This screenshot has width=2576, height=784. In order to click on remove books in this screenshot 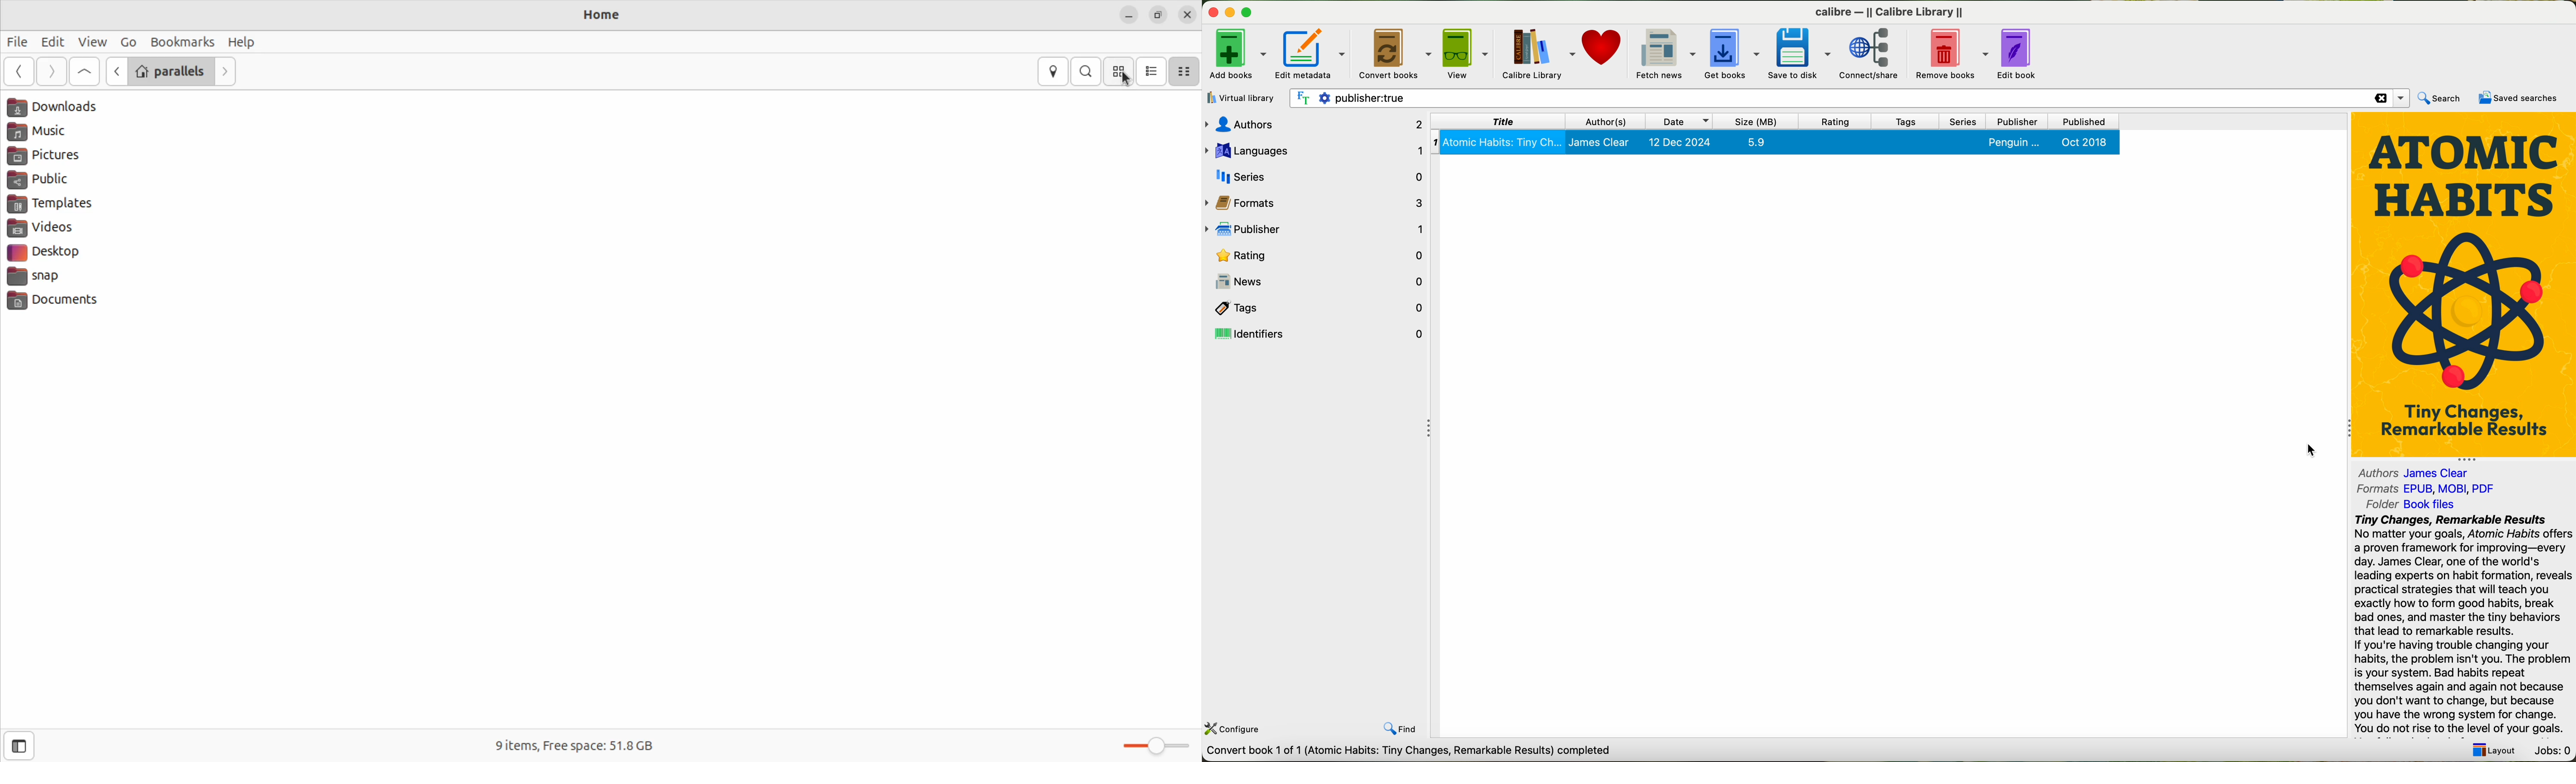, I will do `click(1952, 54)`.